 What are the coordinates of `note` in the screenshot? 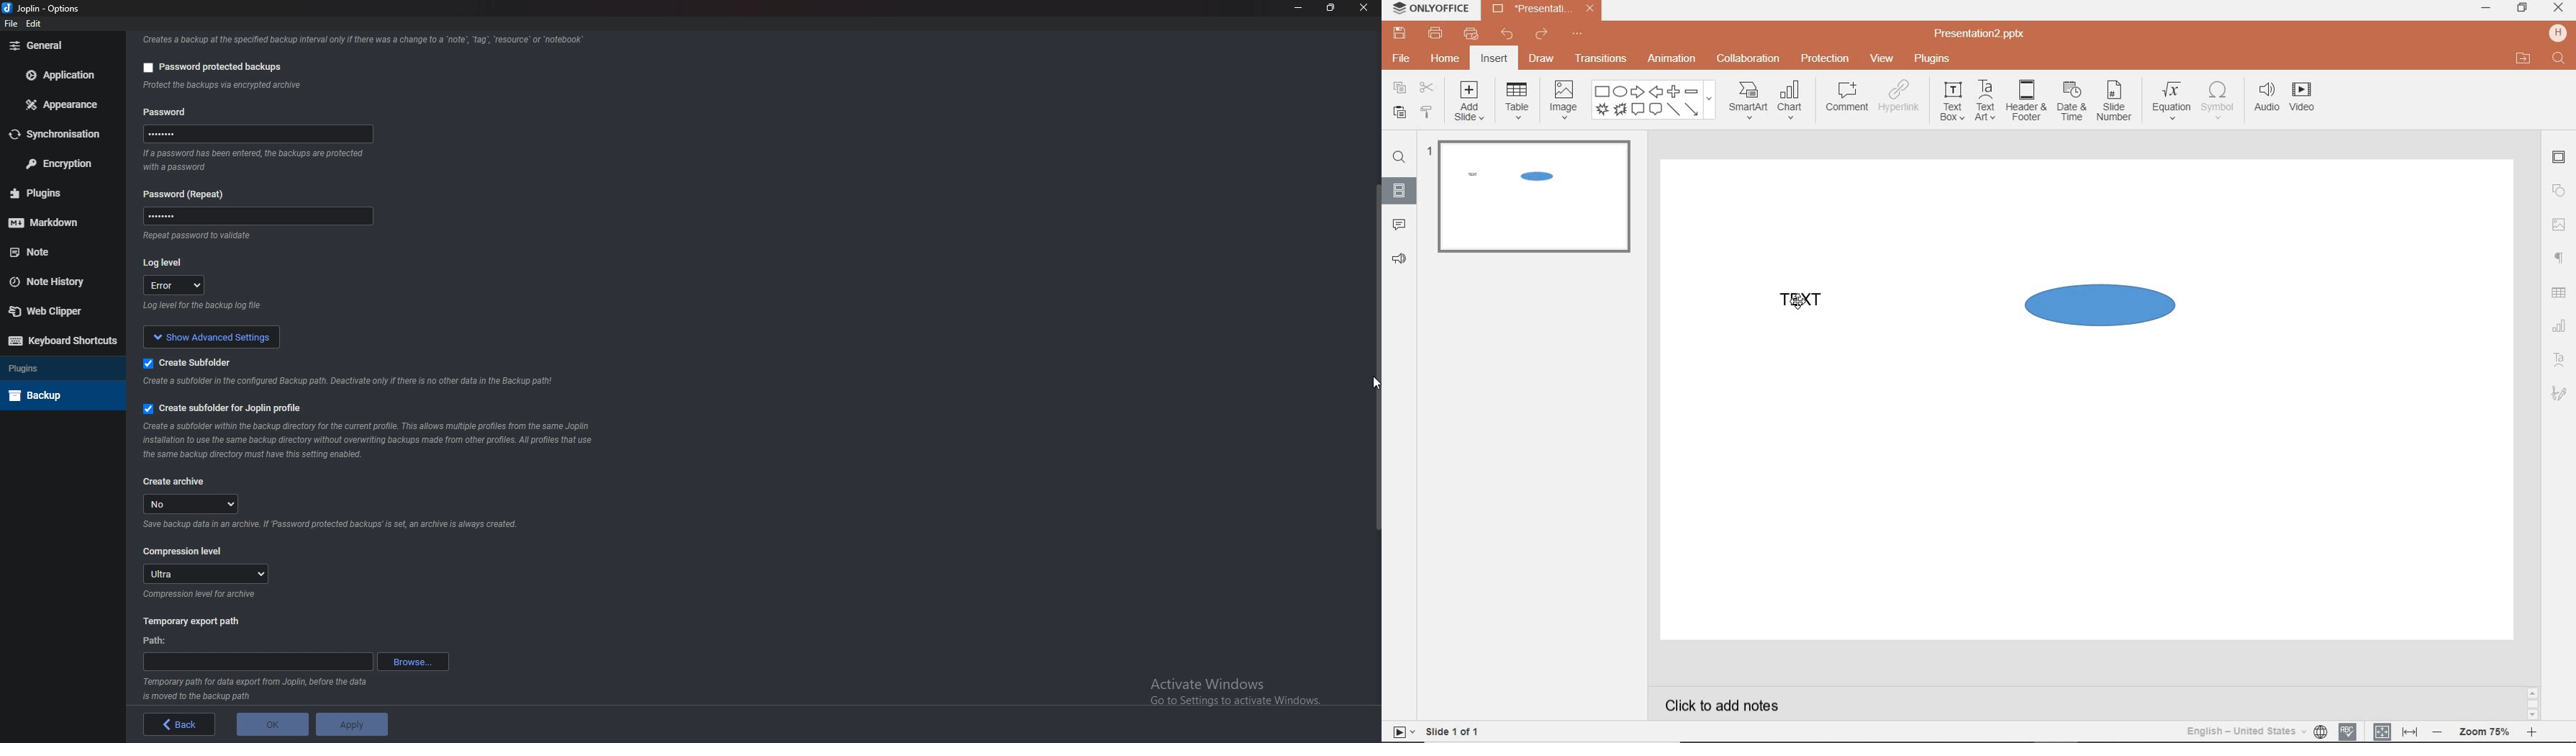 It's located at (57, 252).